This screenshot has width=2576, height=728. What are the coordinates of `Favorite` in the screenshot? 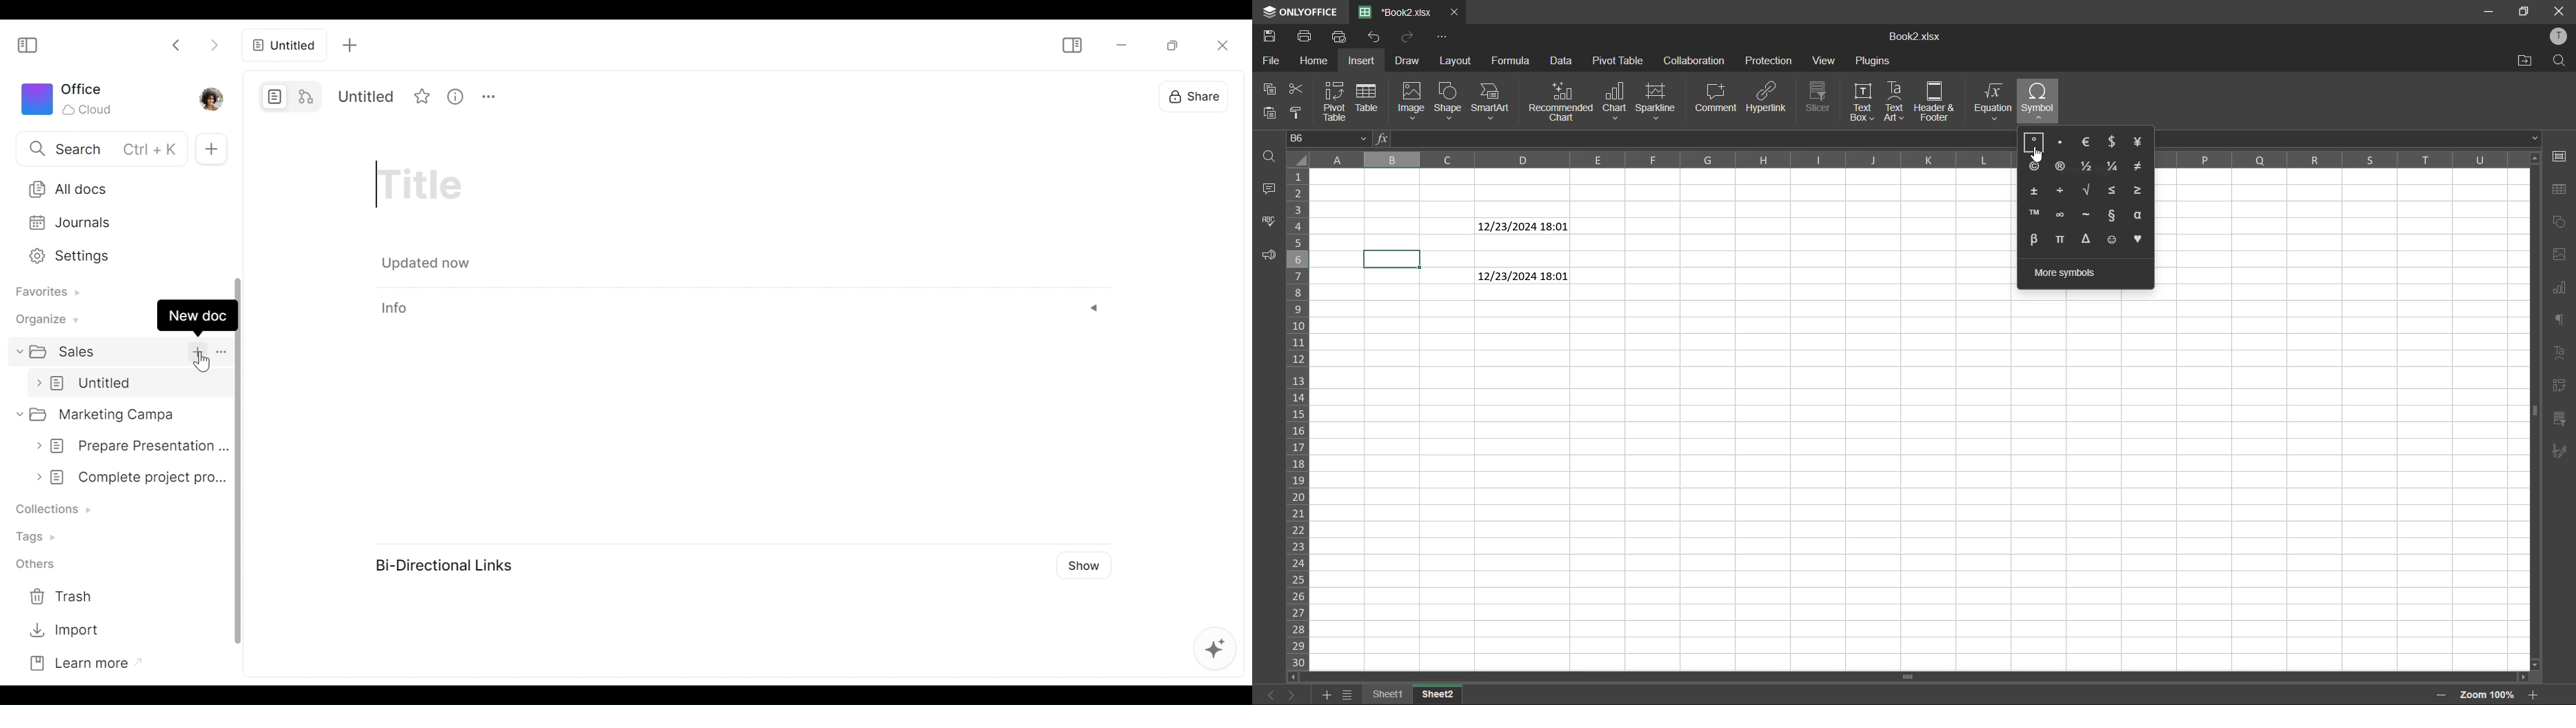 It's located at (425, 95).